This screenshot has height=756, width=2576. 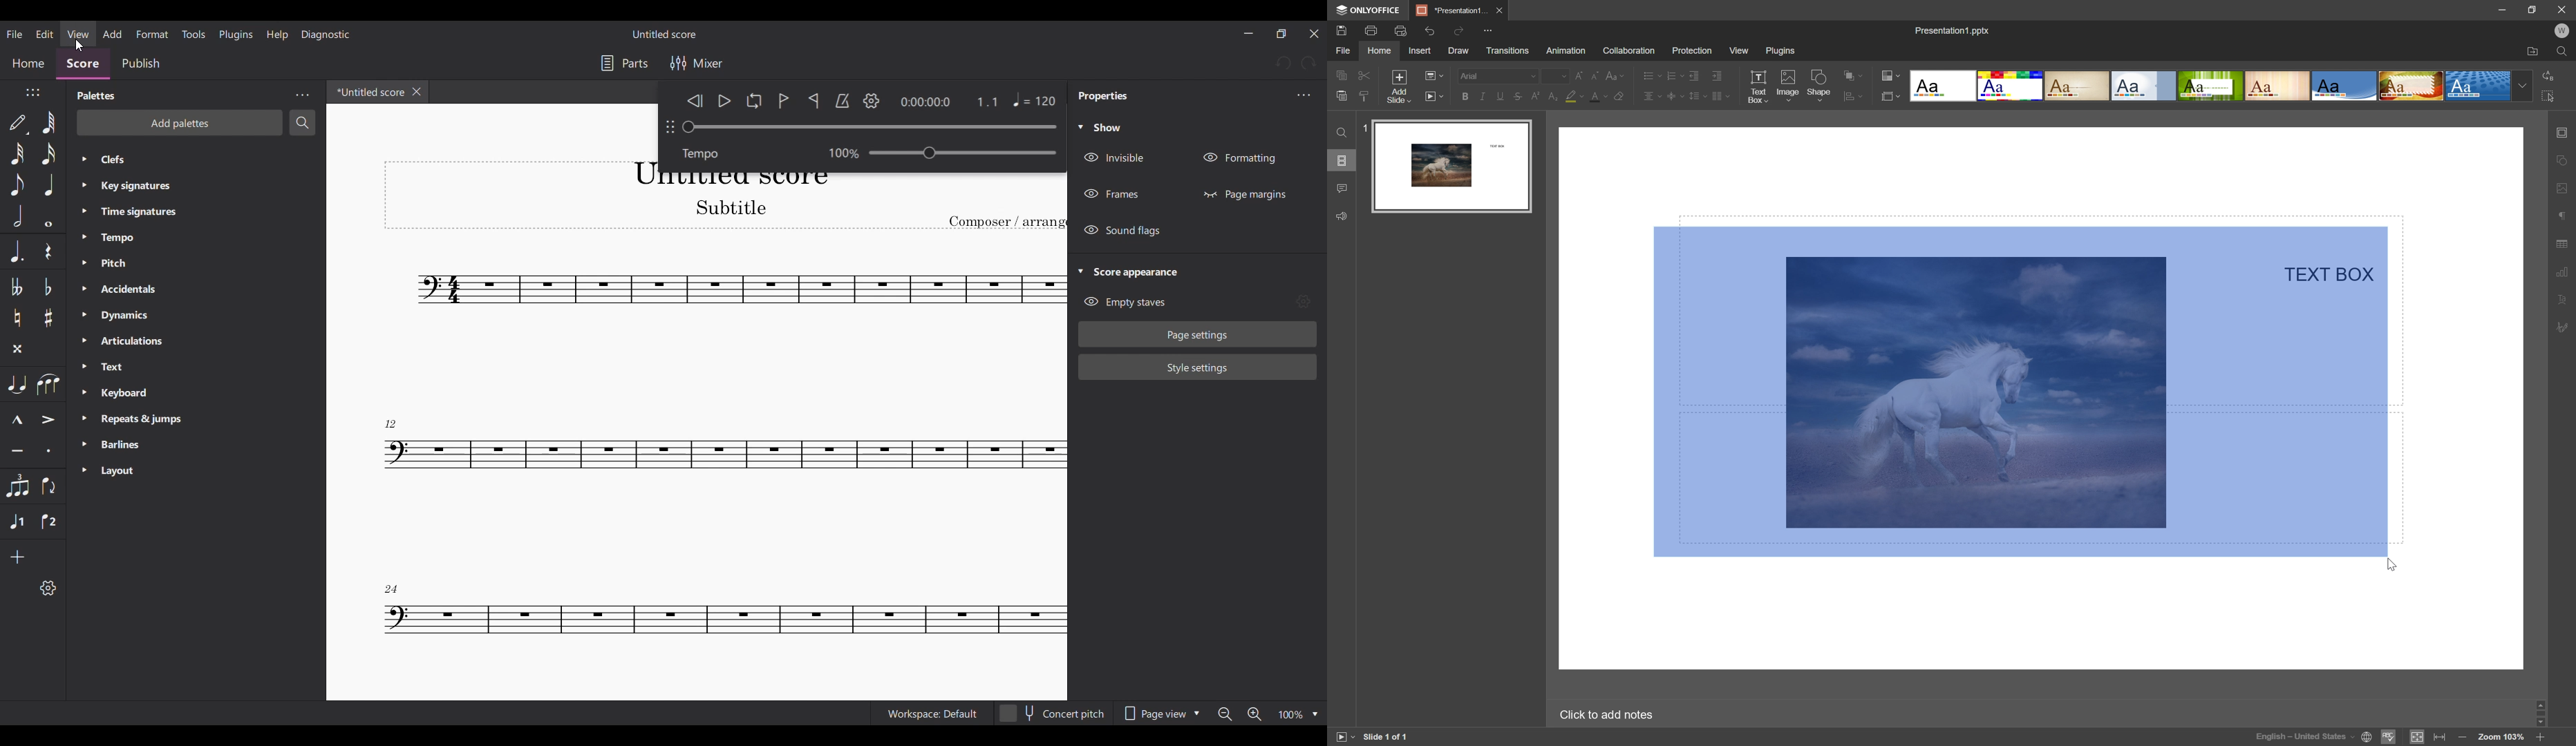 What do you see at coordinates (725, 102) in the screenshot?
I see `Play` at bounding box center [725, 102].